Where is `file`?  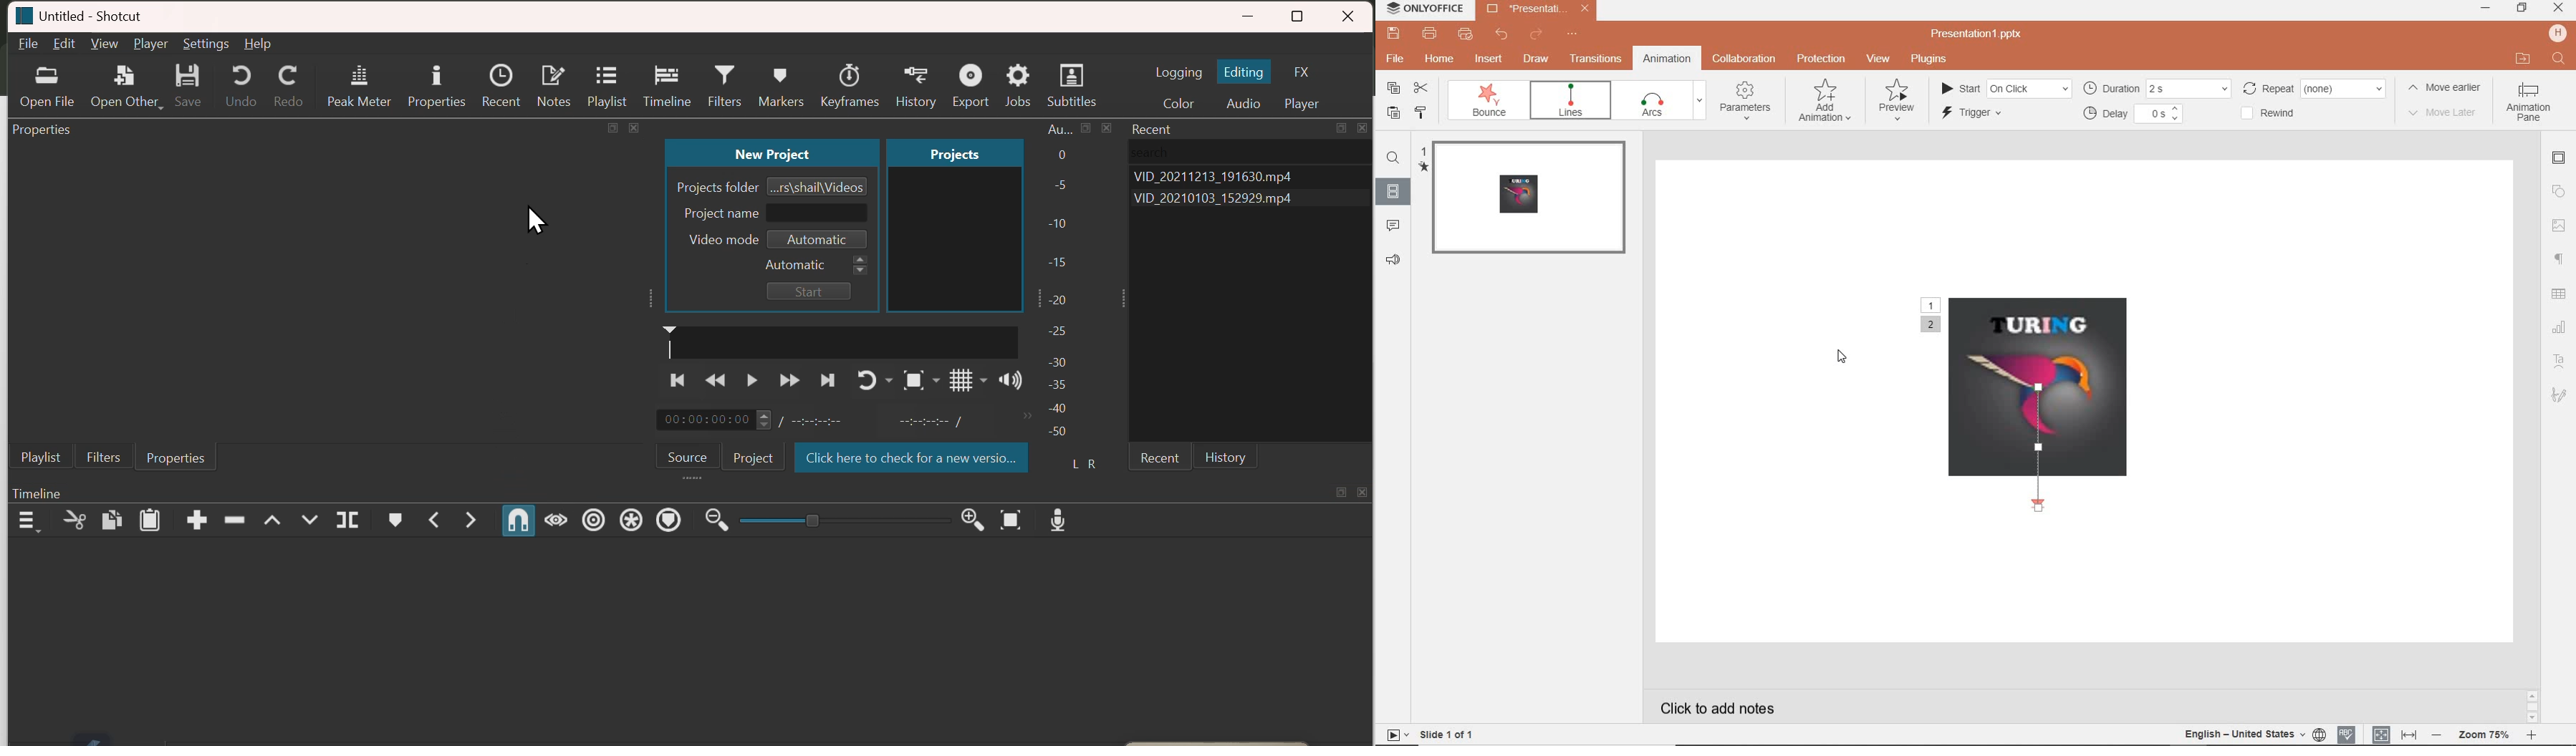 file is located at coordinates (1397, 61).